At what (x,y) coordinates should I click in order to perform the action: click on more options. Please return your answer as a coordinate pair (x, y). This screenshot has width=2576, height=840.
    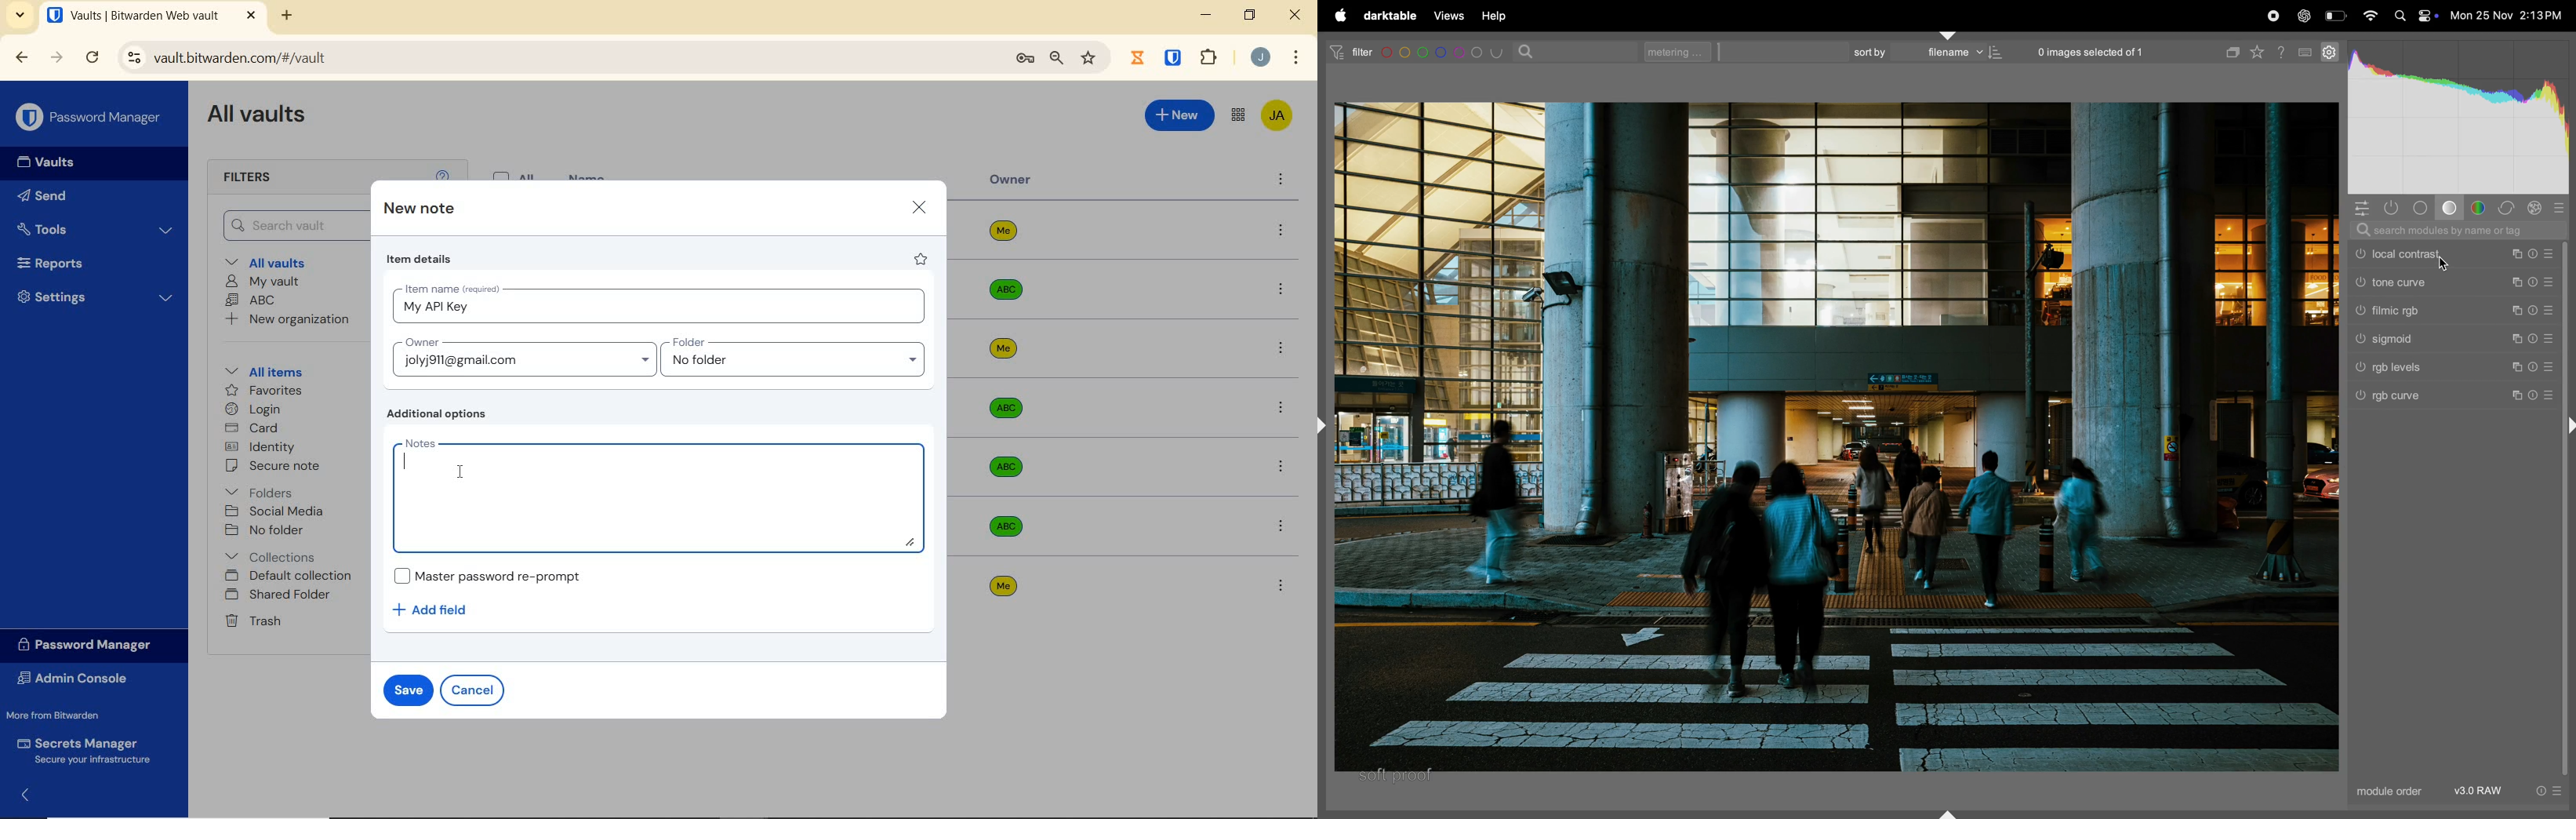
    Looking at the image, I should click on (1280, 290).